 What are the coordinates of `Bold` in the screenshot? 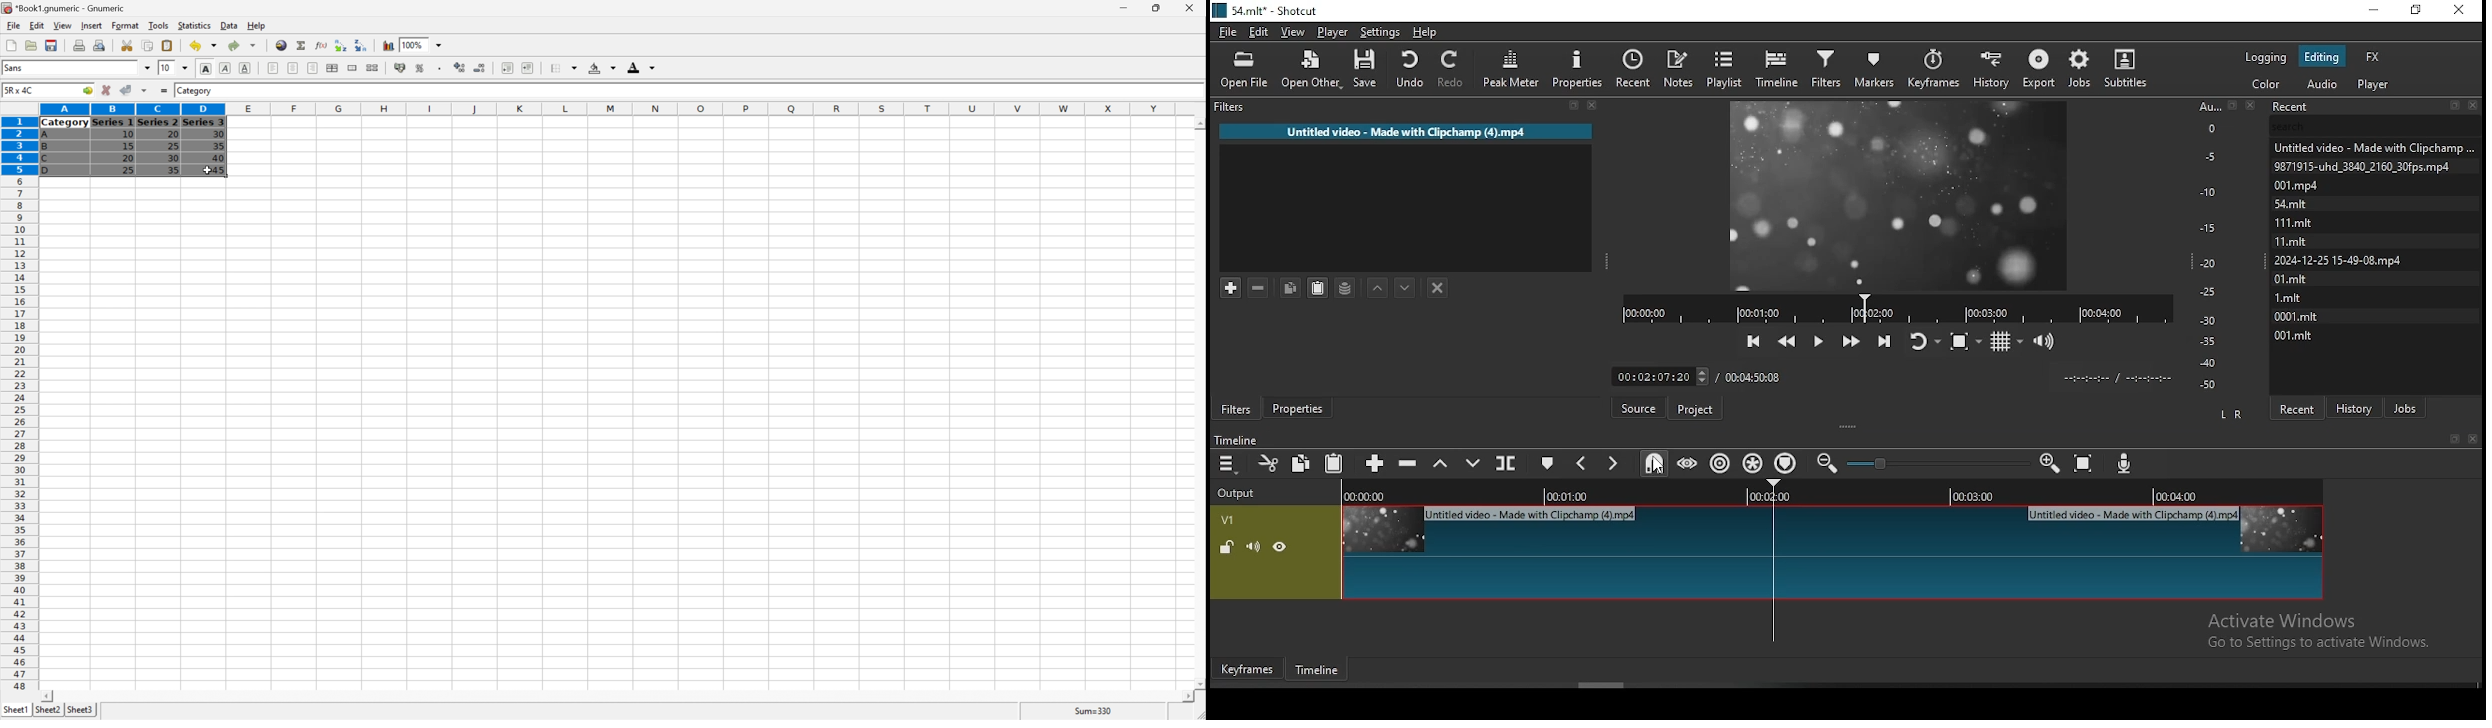 It's located at (206, 67).